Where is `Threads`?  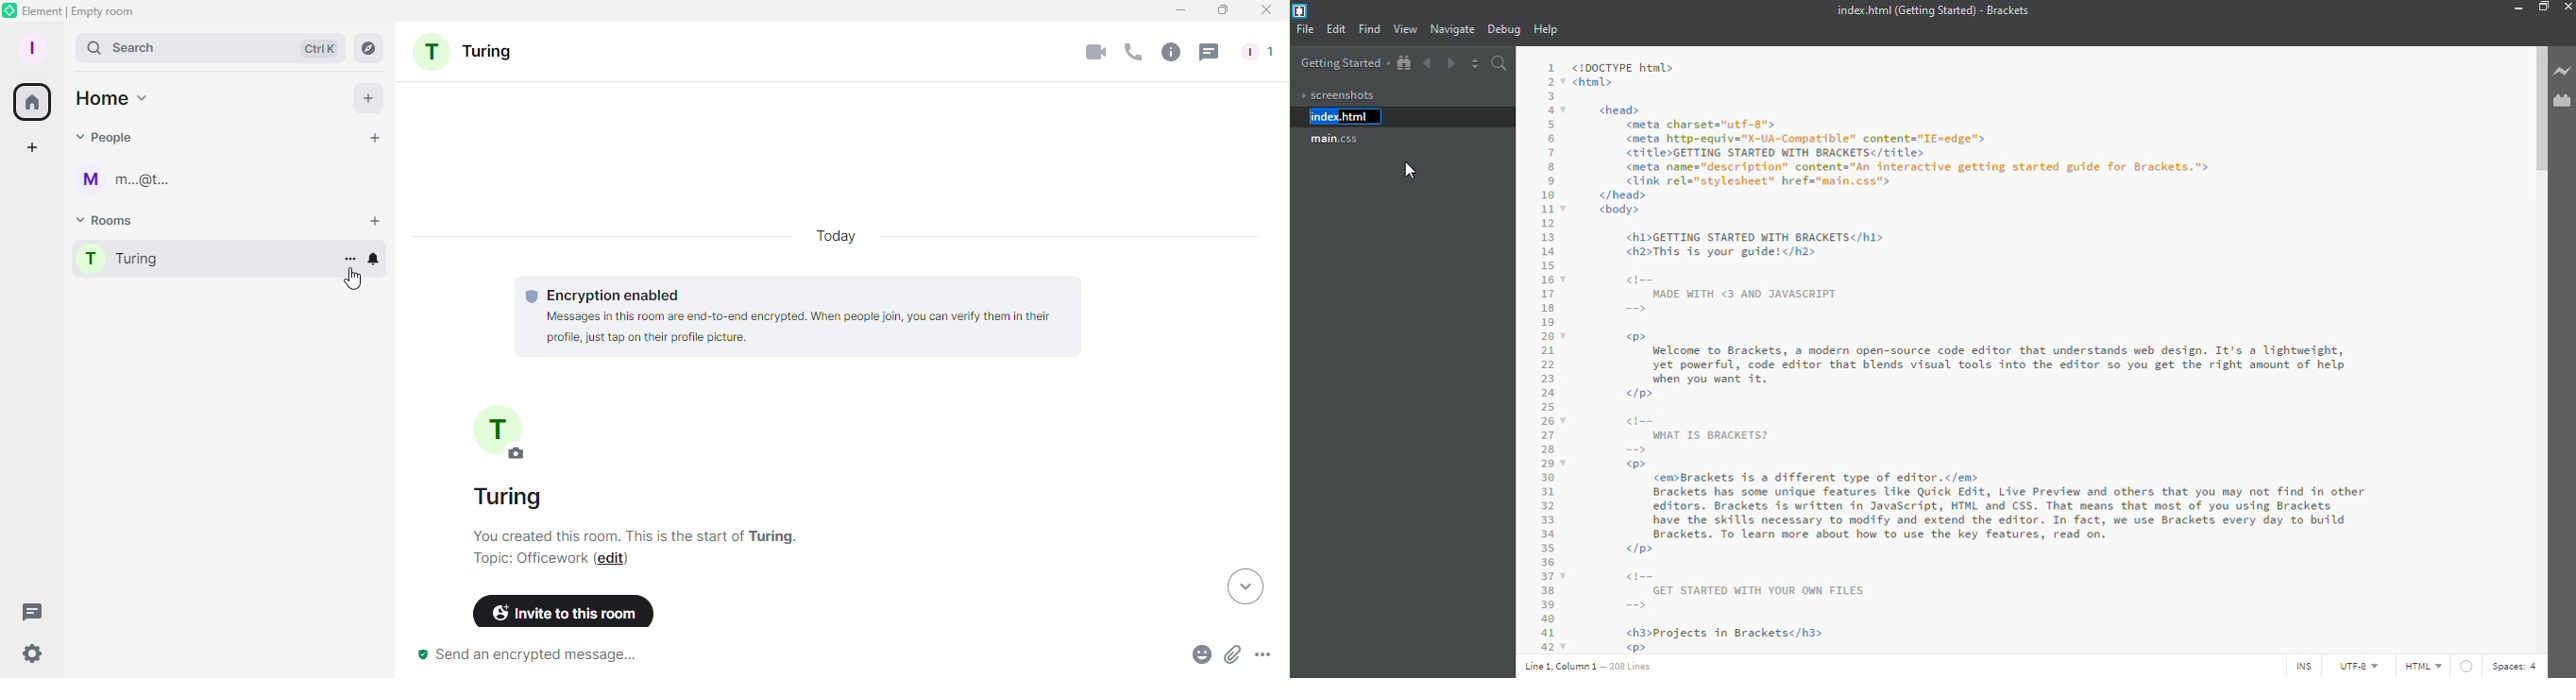
Threads is located at coordinates (1210, 56).